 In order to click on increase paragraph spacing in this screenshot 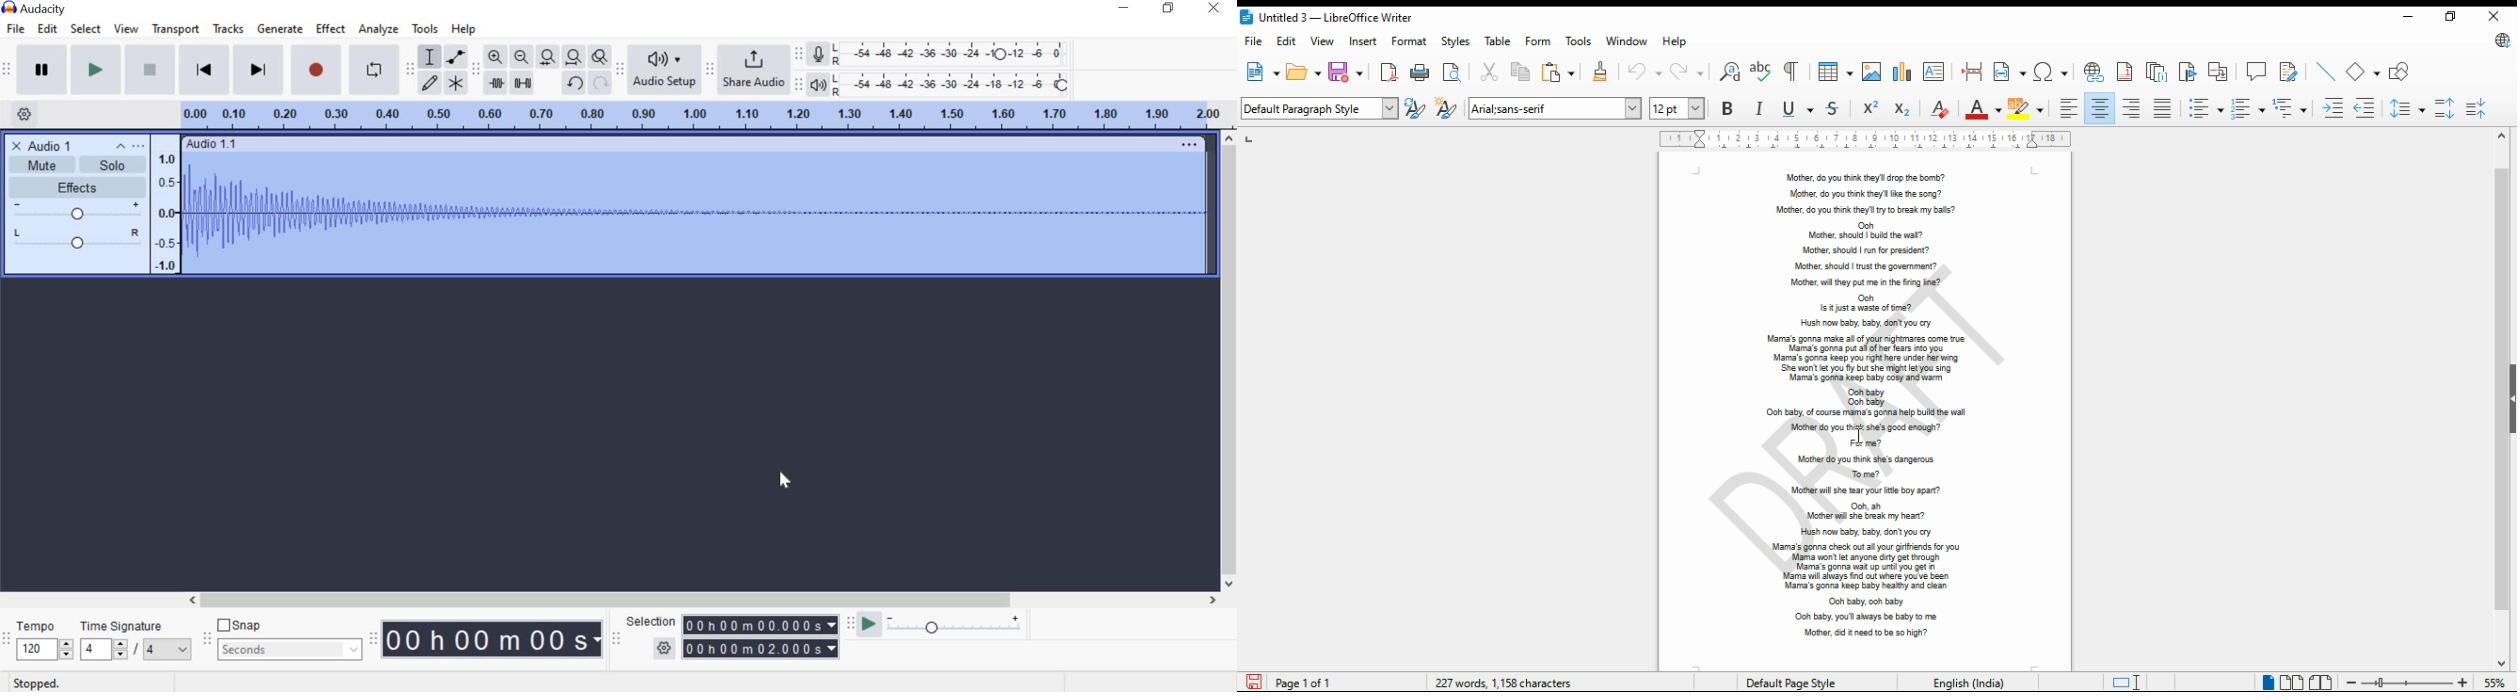, I will do `click(2447, 108)`.